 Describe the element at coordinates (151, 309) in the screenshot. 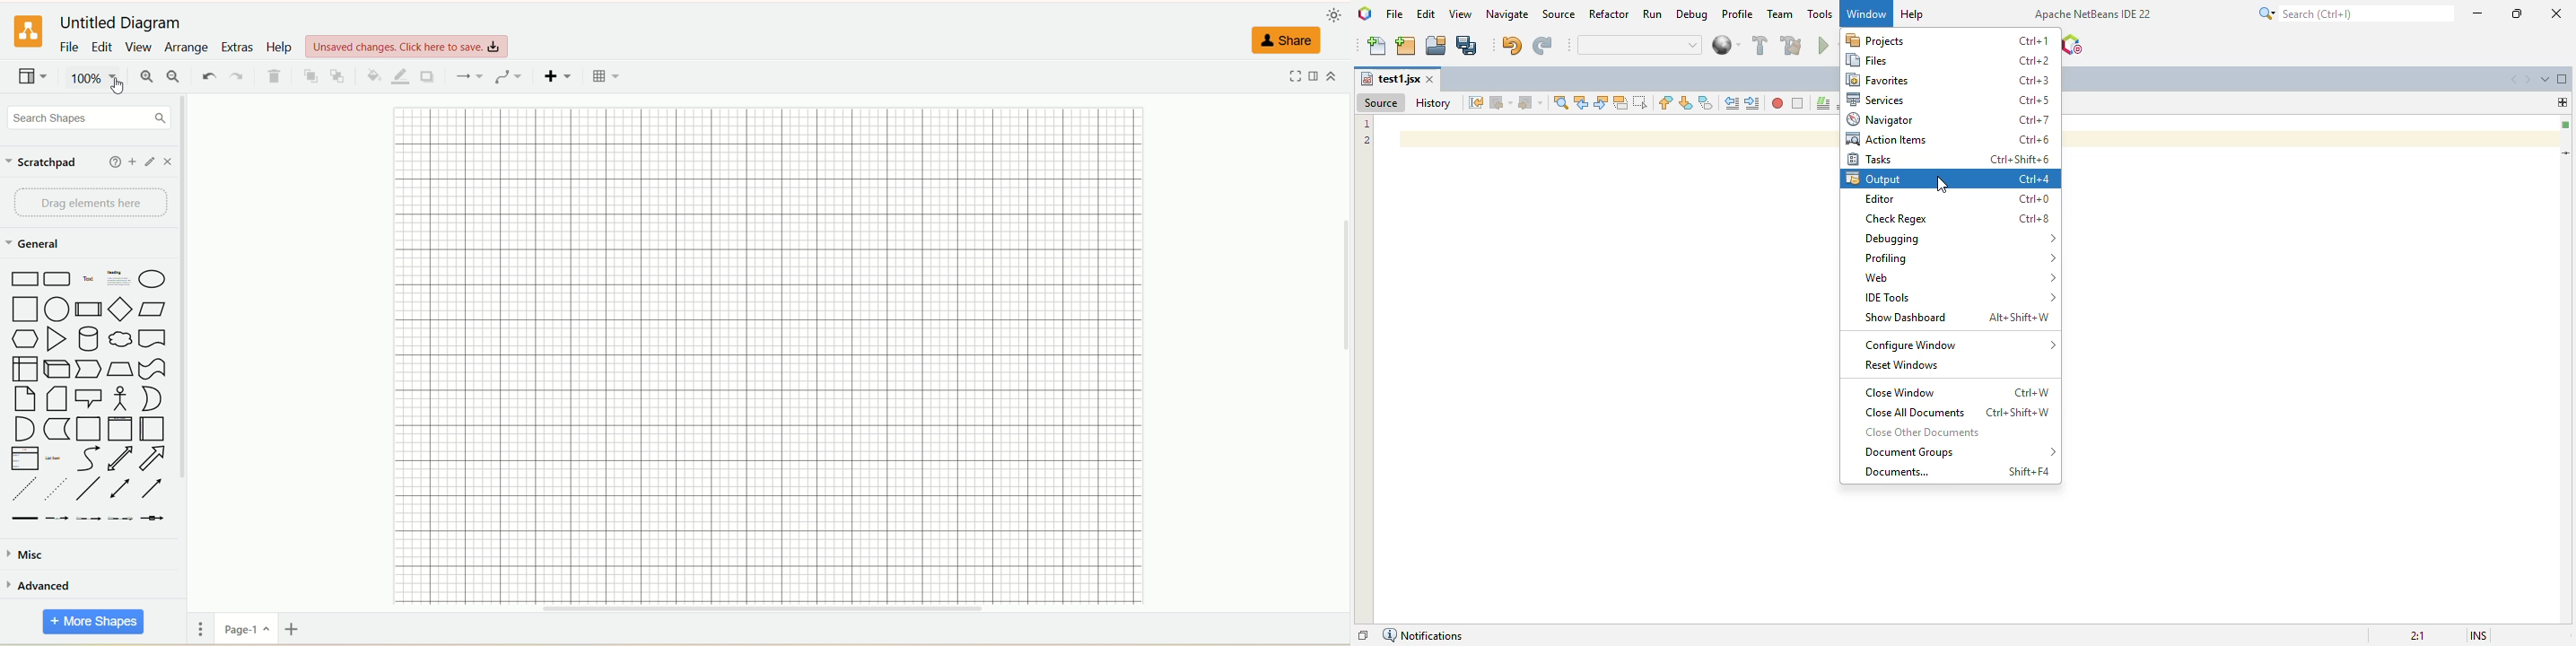

I see `parallelogram` at that location.